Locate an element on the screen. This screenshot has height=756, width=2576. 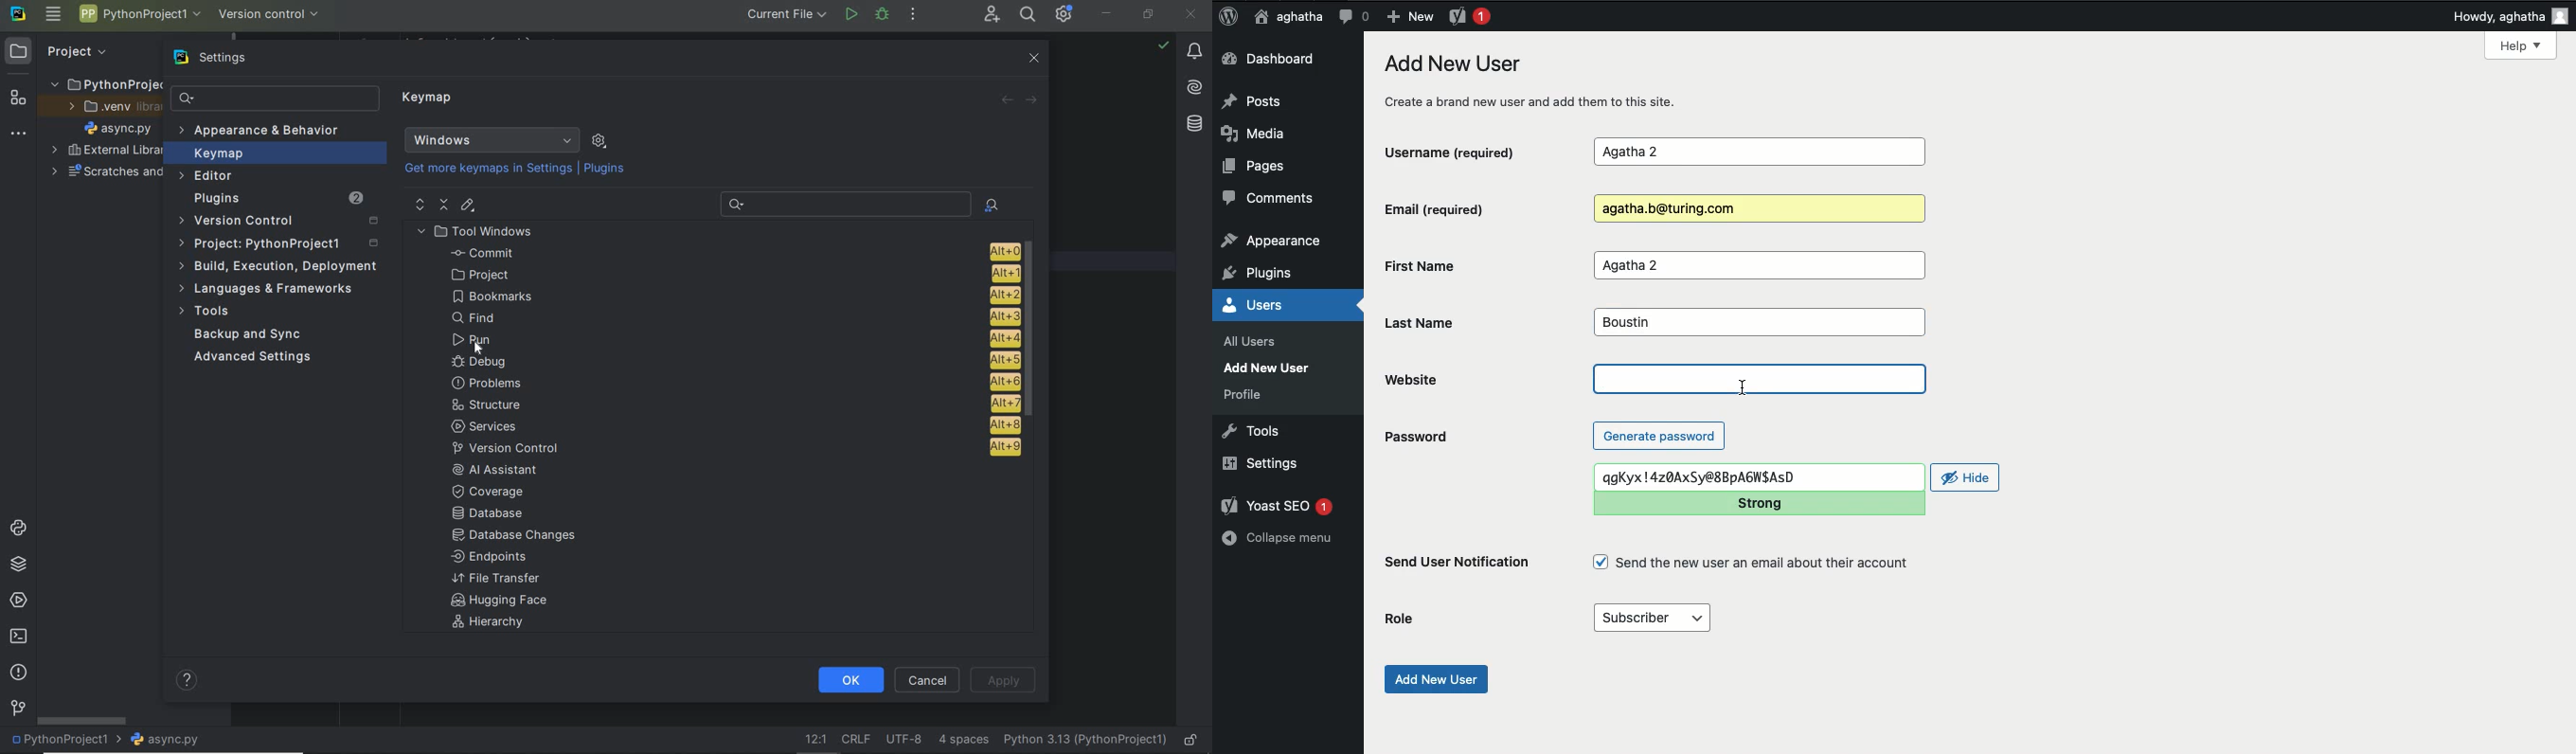
system name is located at coordinates (18, 14).